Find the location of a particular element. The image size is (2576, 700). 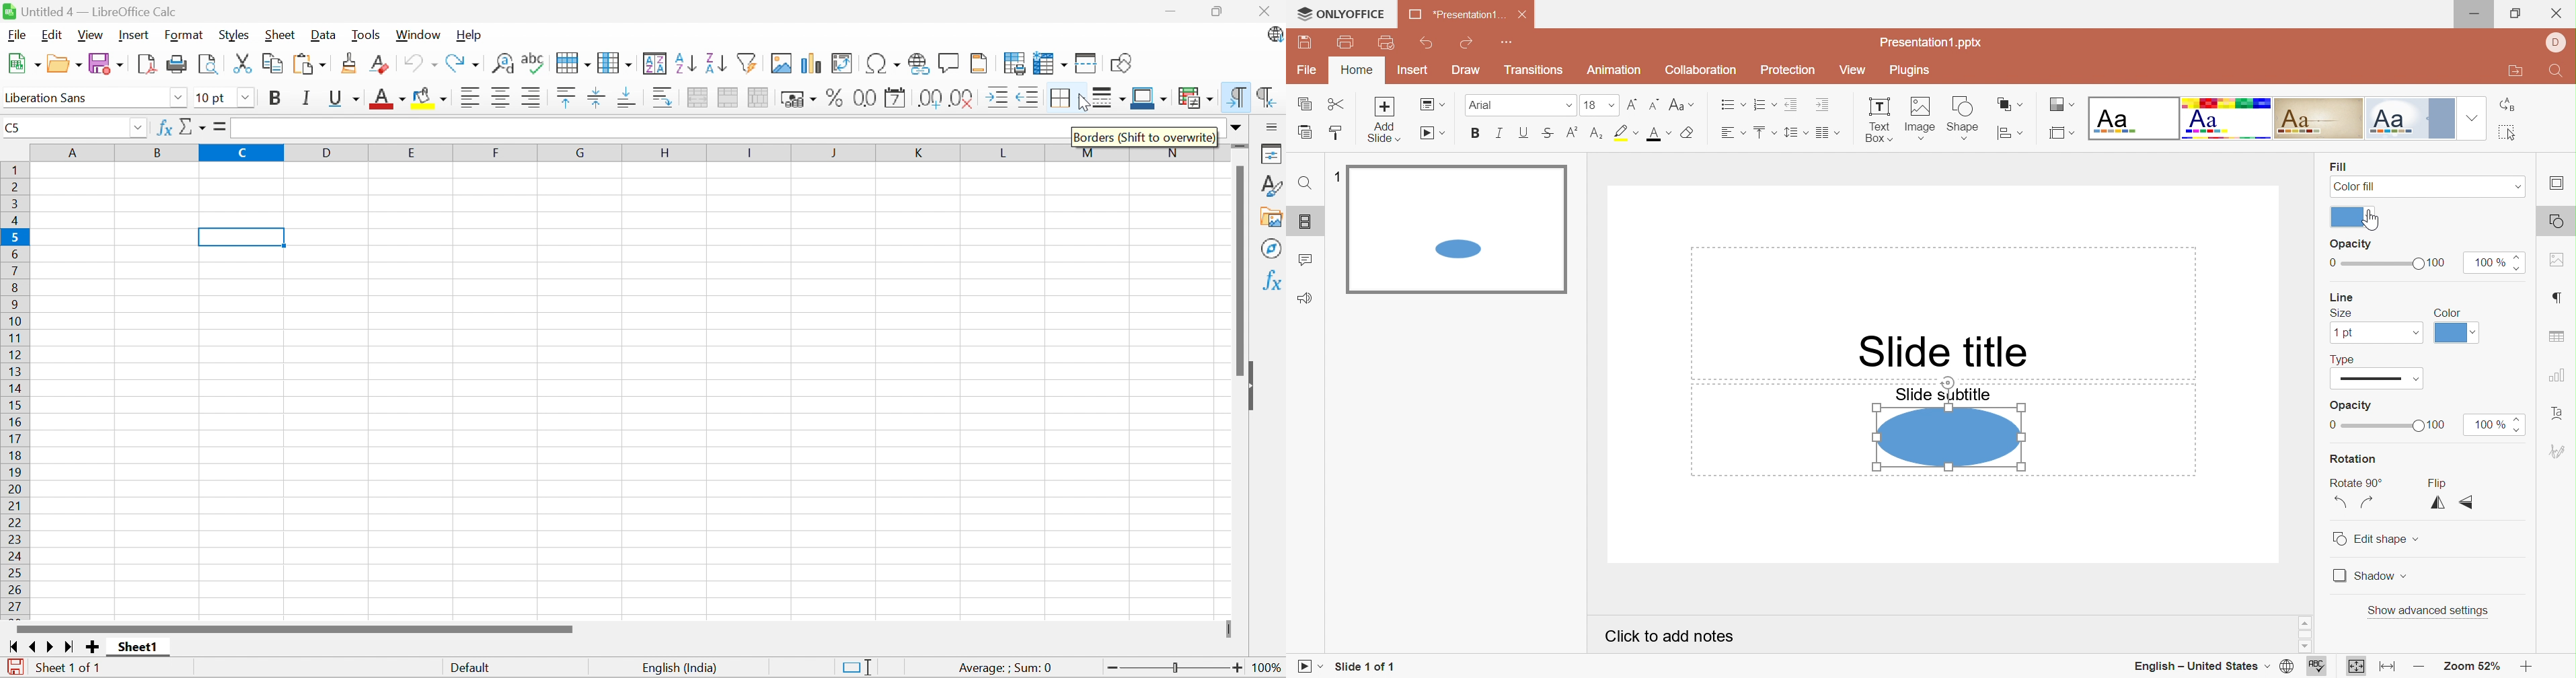

Find is located at coordinates (2556, 73).